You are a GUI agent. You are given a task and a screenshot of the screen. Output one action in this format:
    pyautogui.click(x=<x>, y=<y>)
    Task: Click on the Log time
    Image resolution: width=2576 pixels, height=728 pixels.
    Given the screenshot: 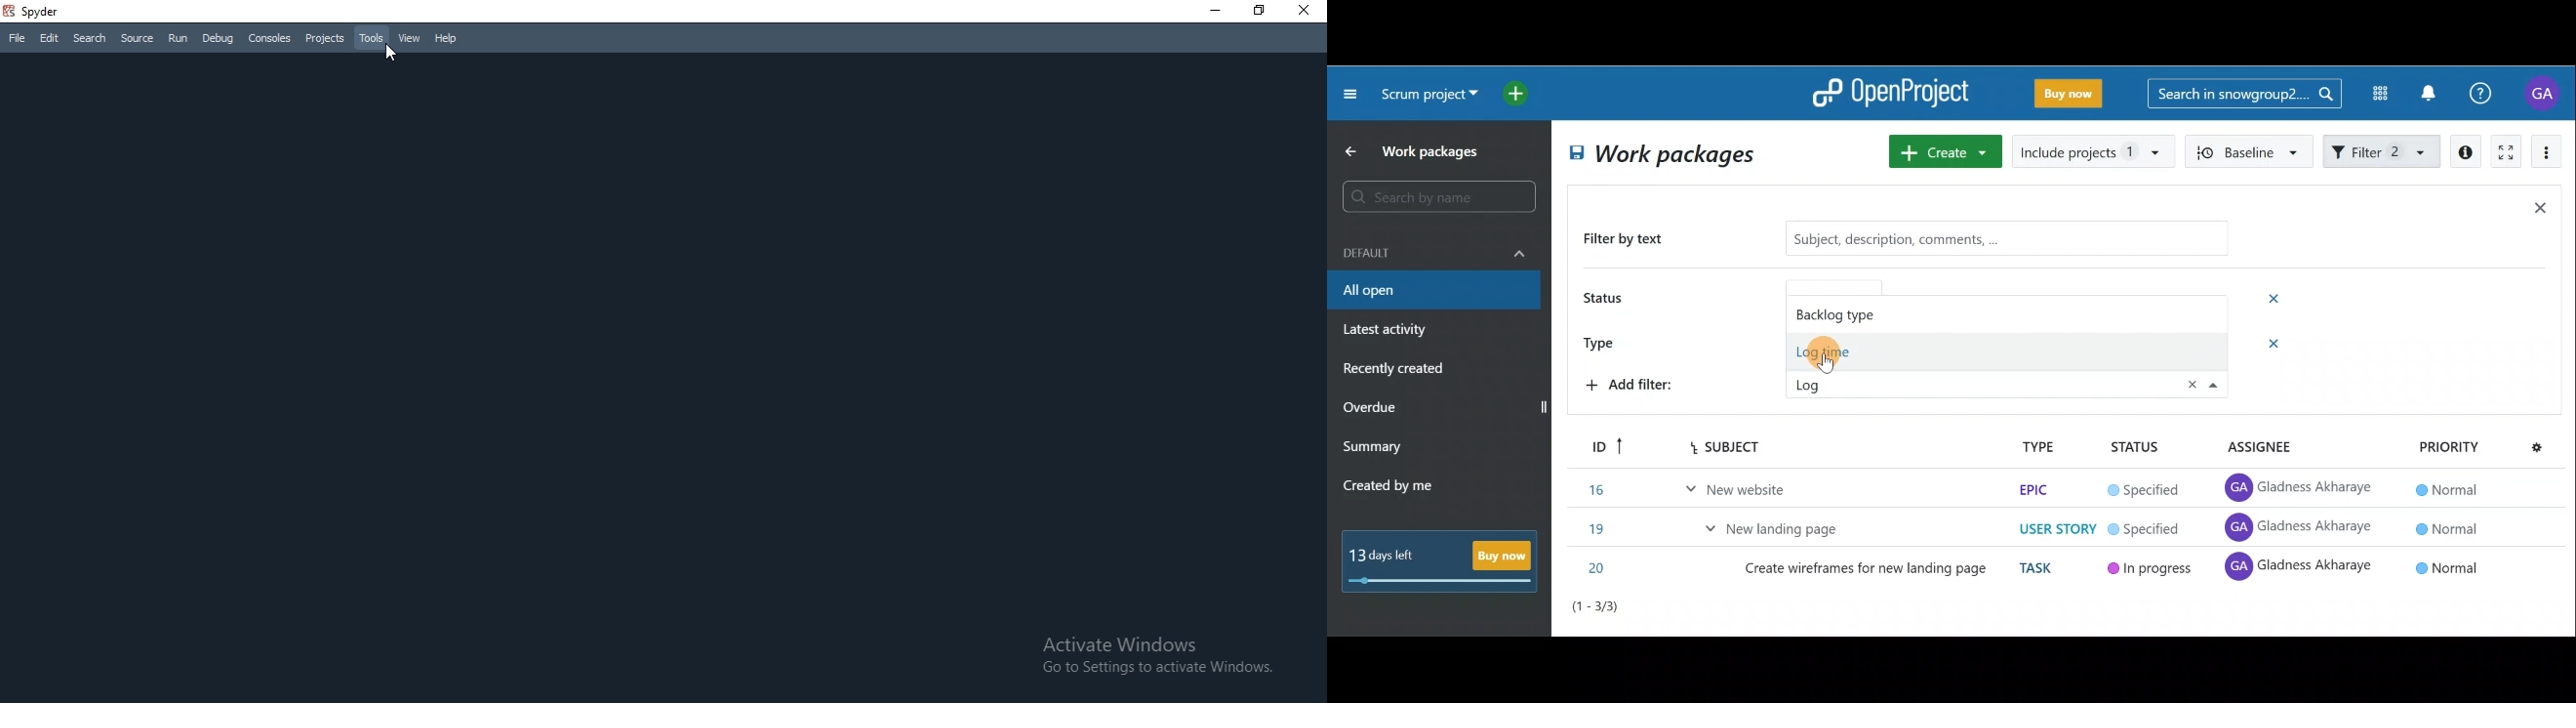 What is the action you would take?
    pyautogui.click(x=1844, y=352)
    